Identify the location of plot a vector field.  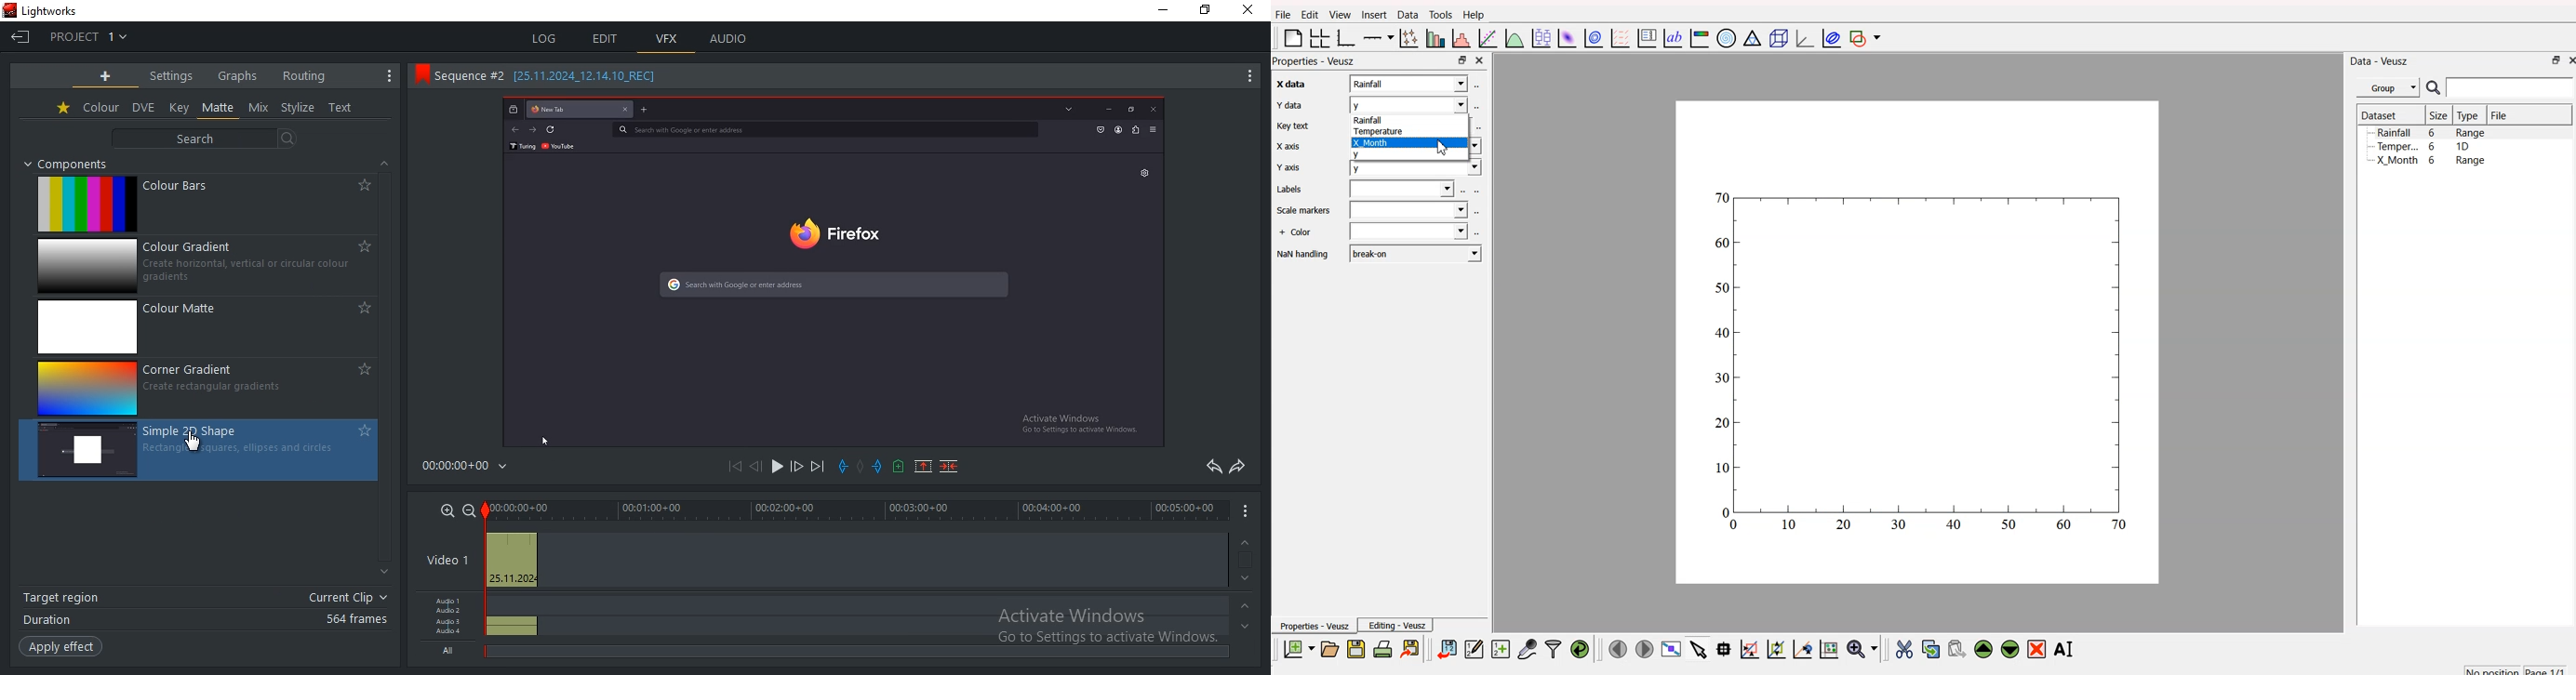
(1619, 39).